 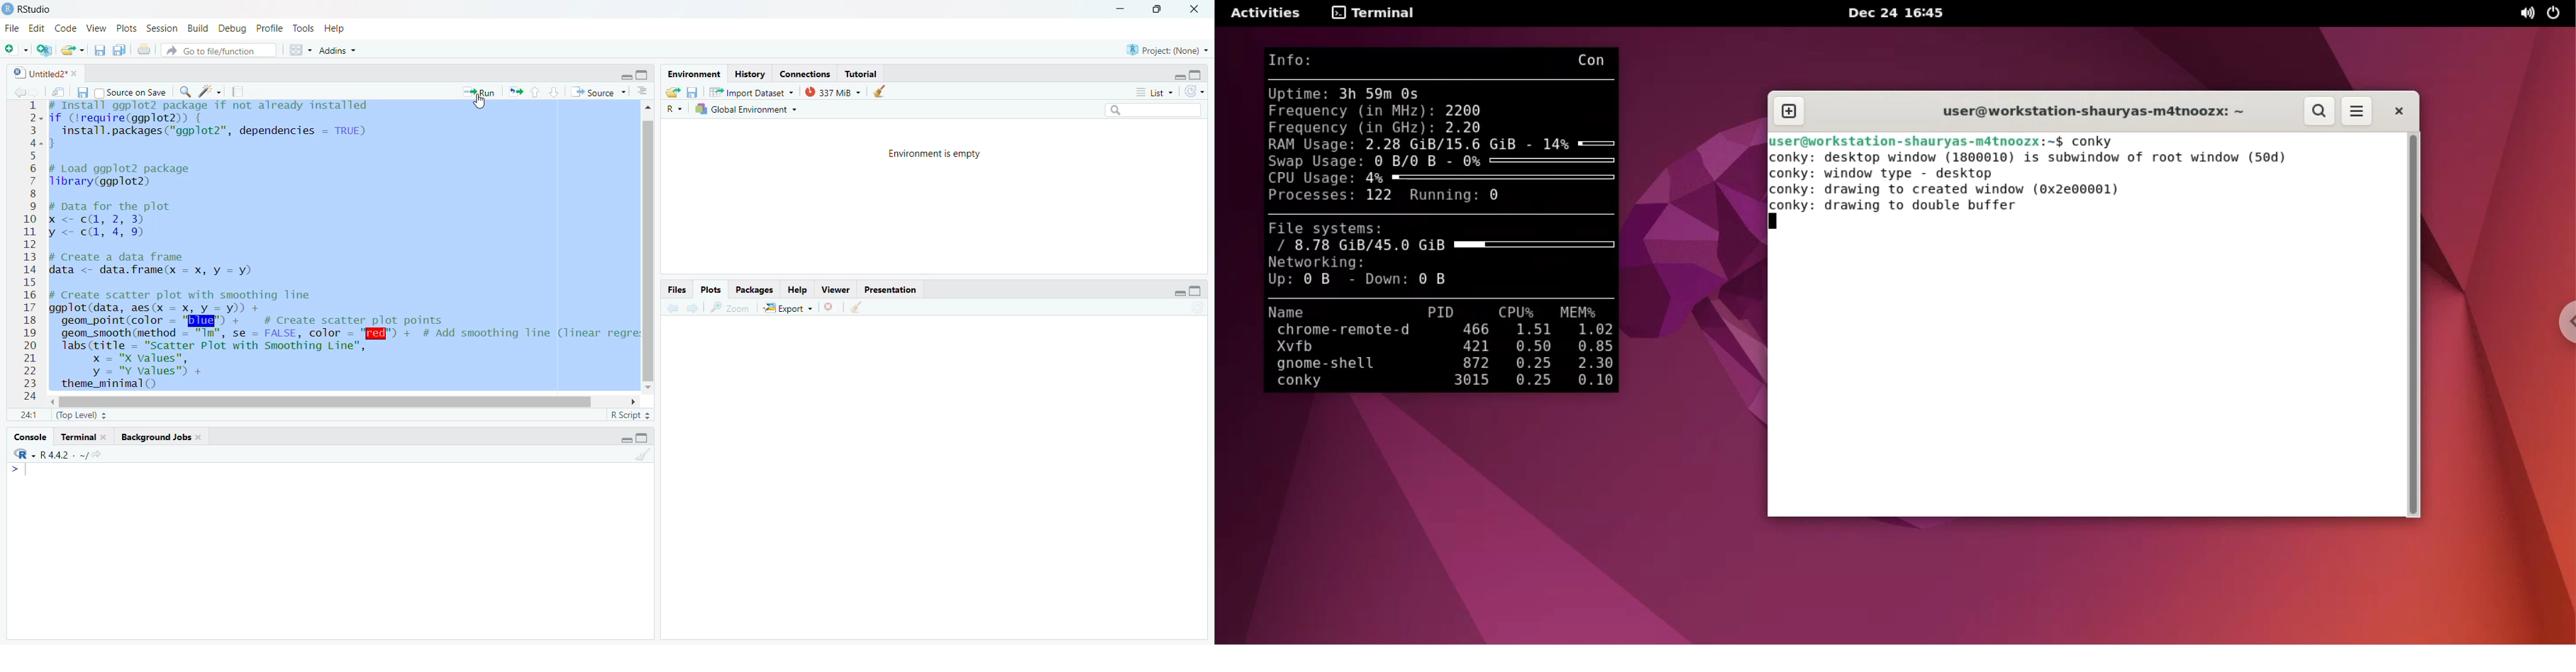 I want to click on hide console, so click(x=1197, y=290).